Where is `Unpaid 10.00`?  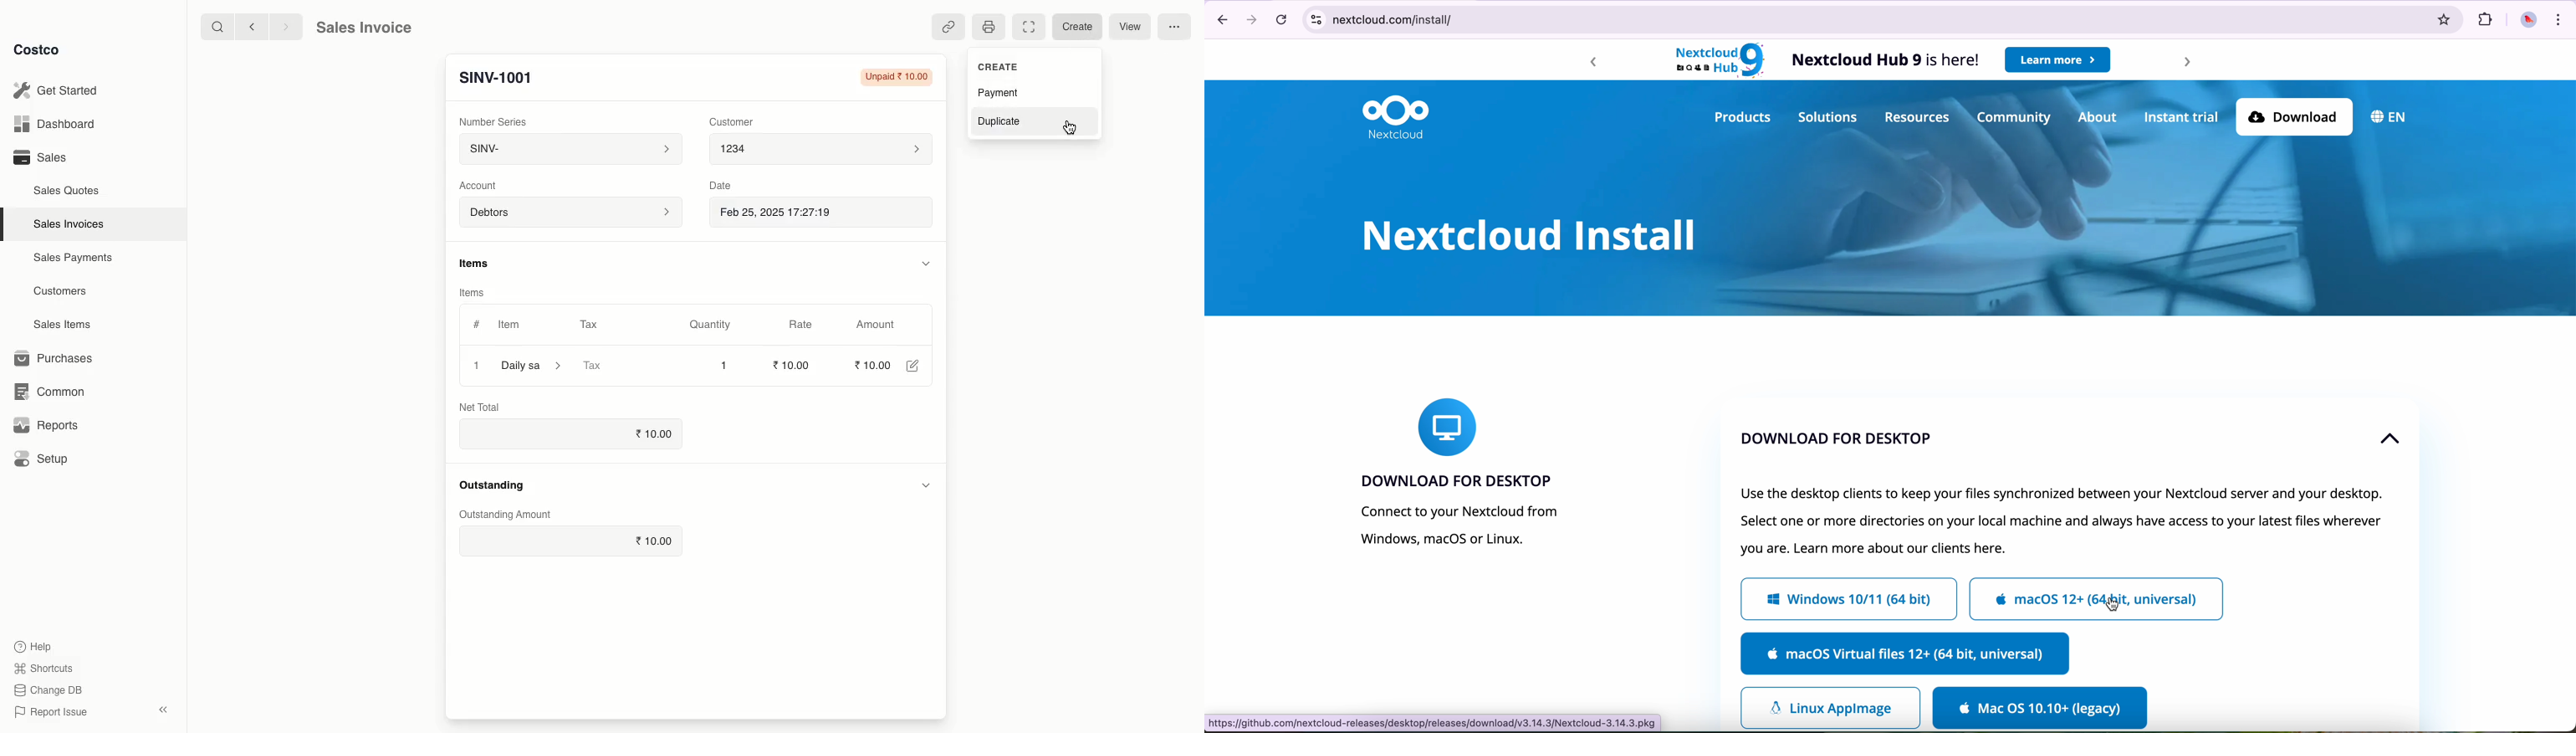
Unpaid 10.00 is located at coordinates (895, 77).